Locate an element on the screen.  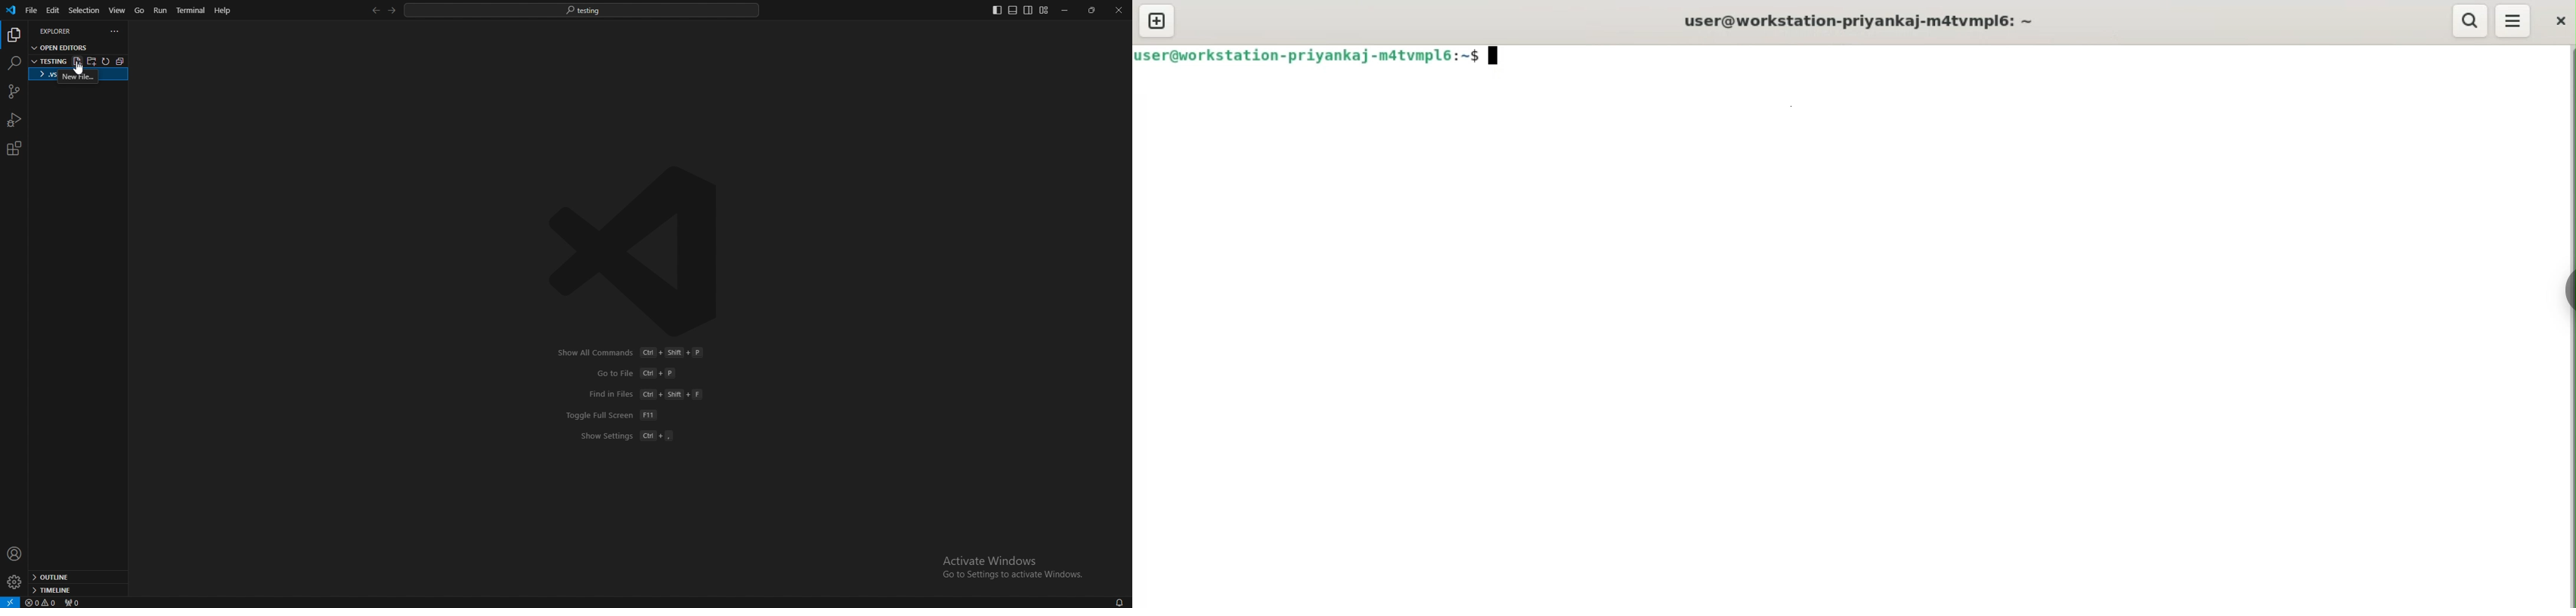
collapse is located at coordinates (123, 61).